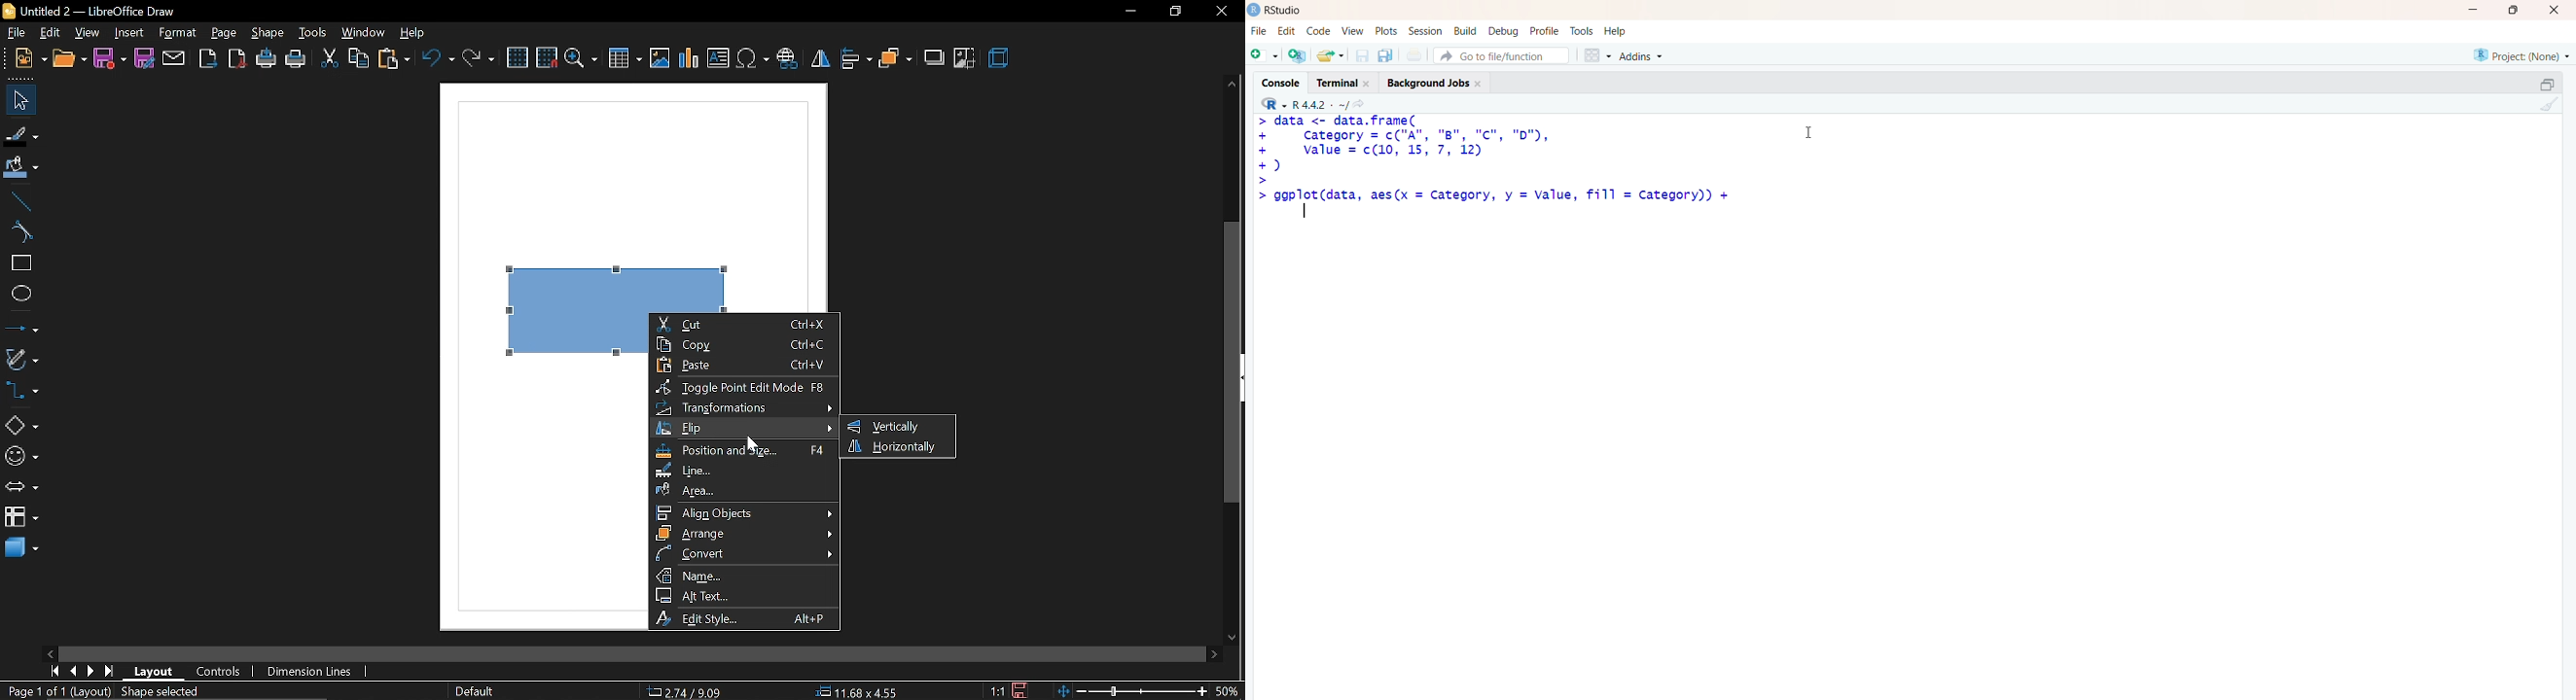  What do you see at coordinates (108, 59) in the screenshot?
I see `save` at bounding box center [108, 59].